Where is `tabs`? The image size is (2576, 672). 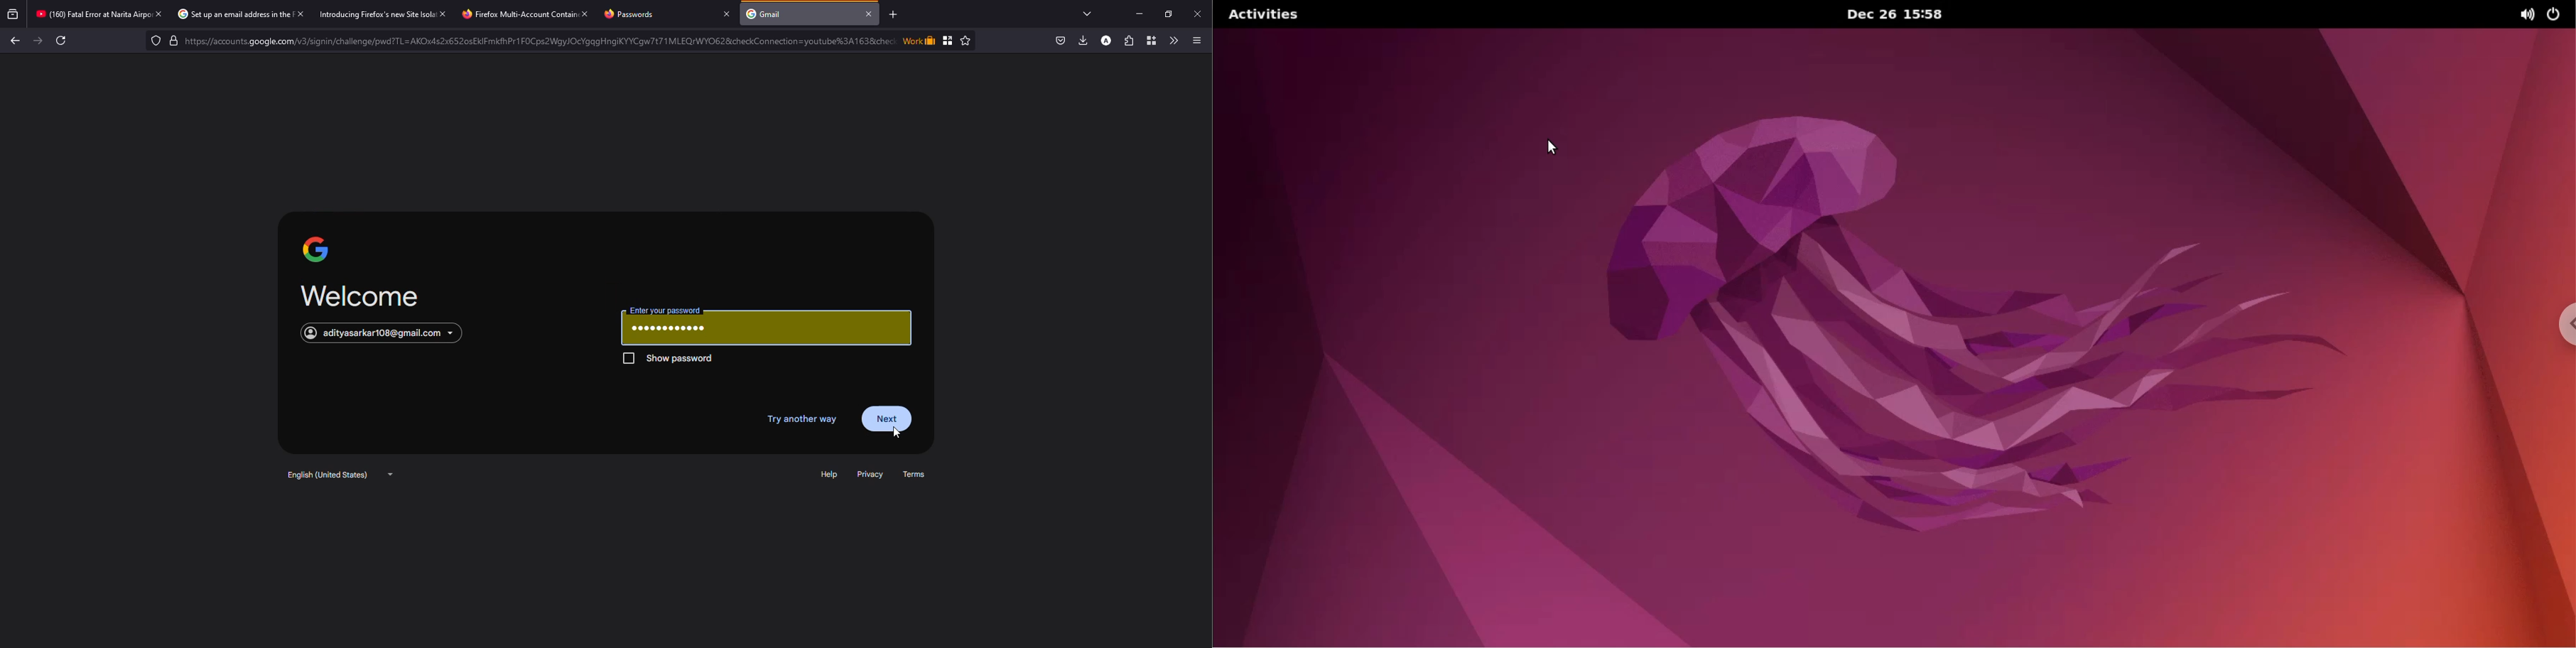 tabs is located at coordinates (1087, 13).